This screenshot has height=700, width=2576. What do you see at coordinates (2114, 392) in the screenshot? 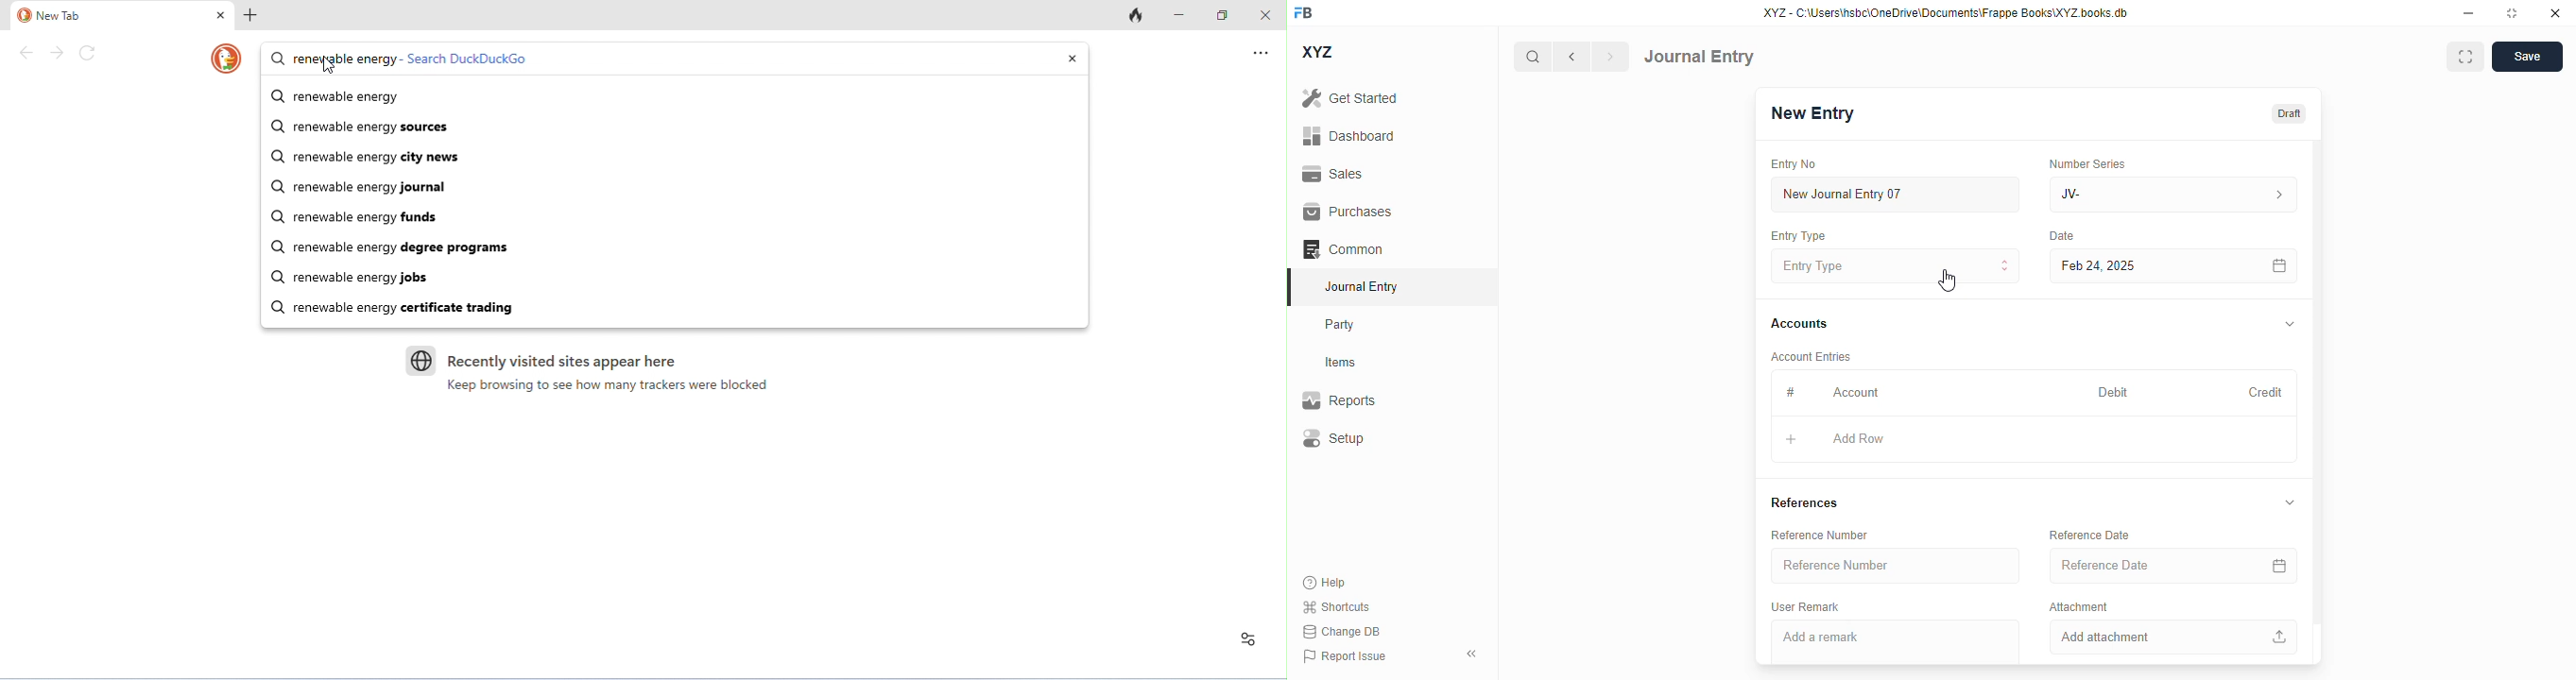
I see `debit` at bounding box center [2114, 392].